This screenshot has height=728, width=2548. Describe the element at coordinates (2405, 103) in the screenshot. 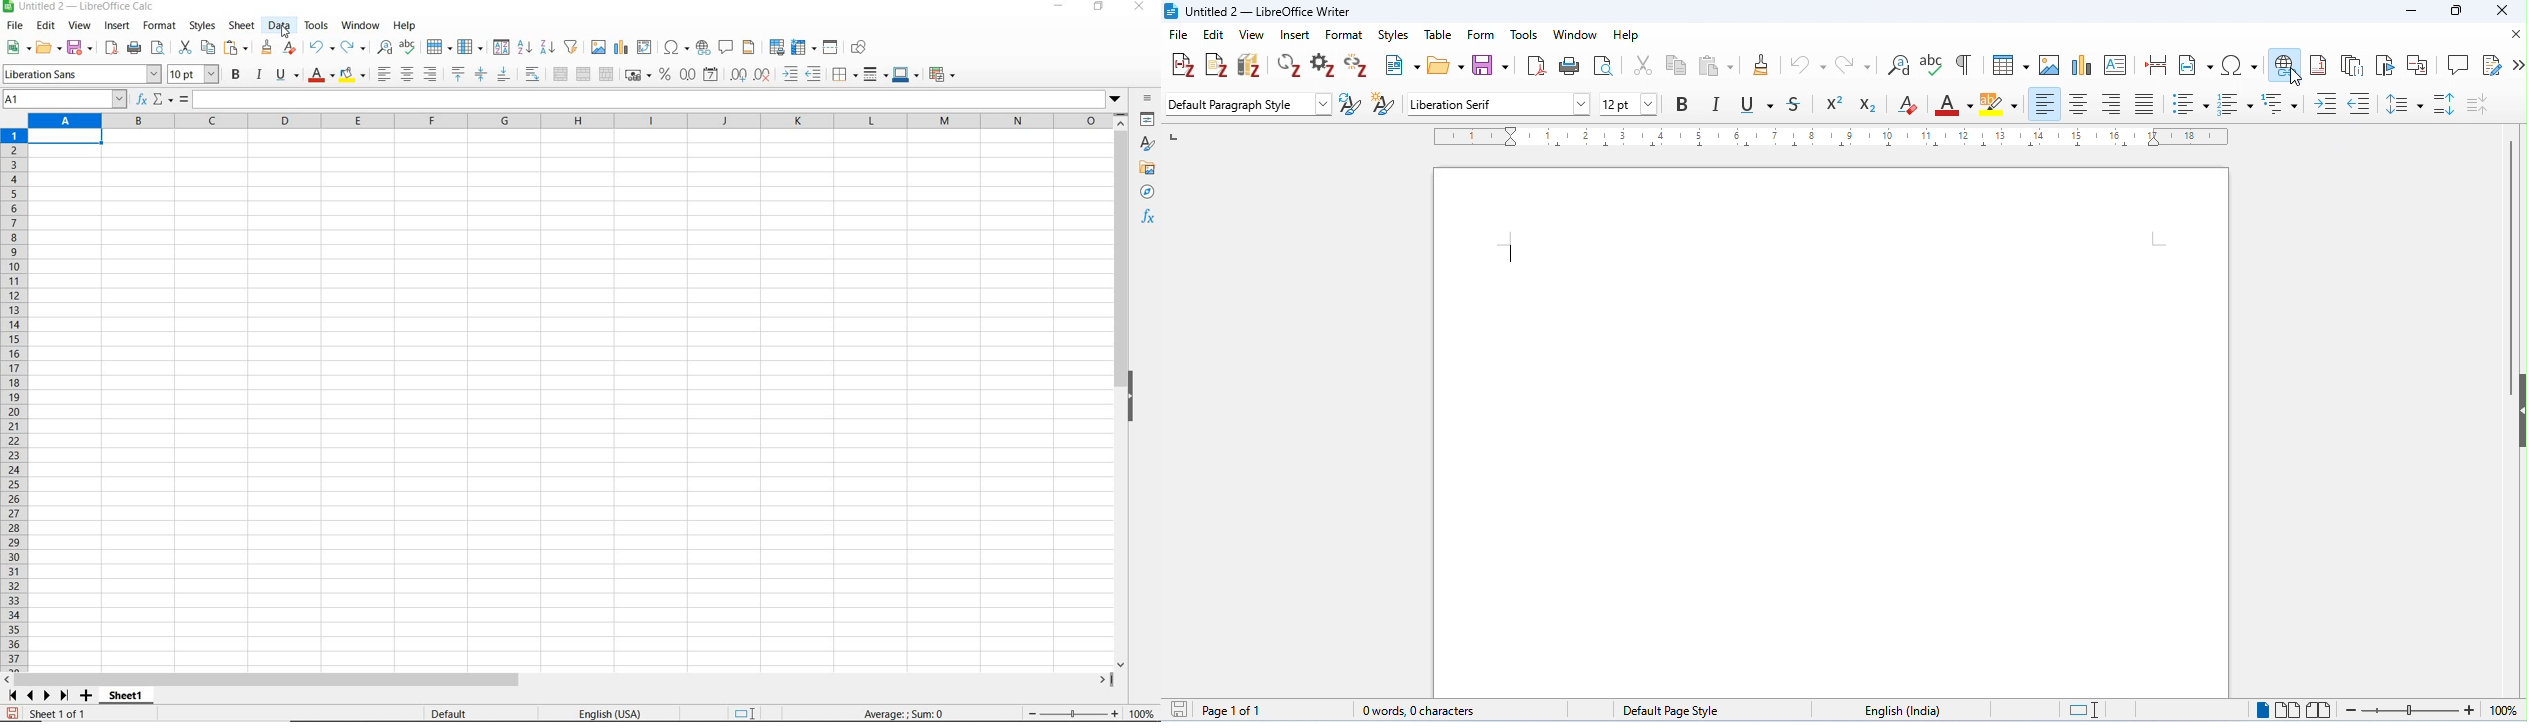

I see `line spacing` at that location.